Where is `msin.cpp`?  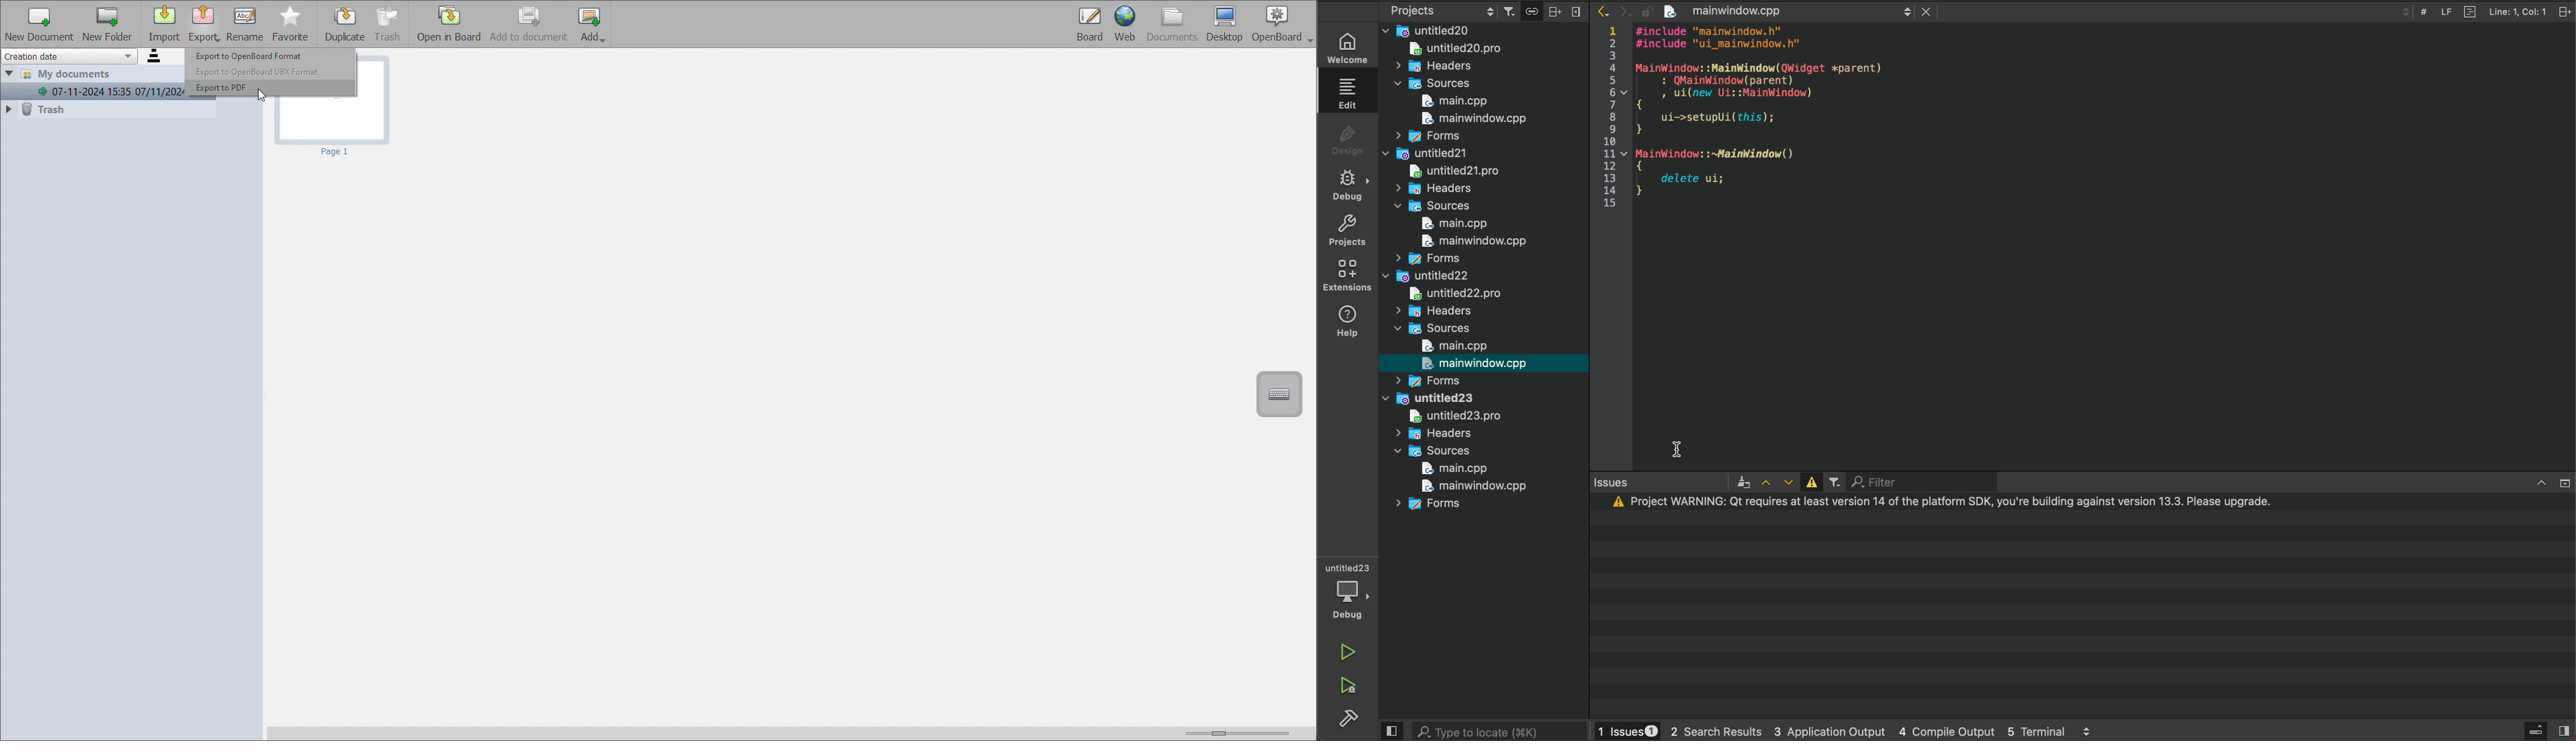
msin.cpp is located at coordinates (1451, 468).